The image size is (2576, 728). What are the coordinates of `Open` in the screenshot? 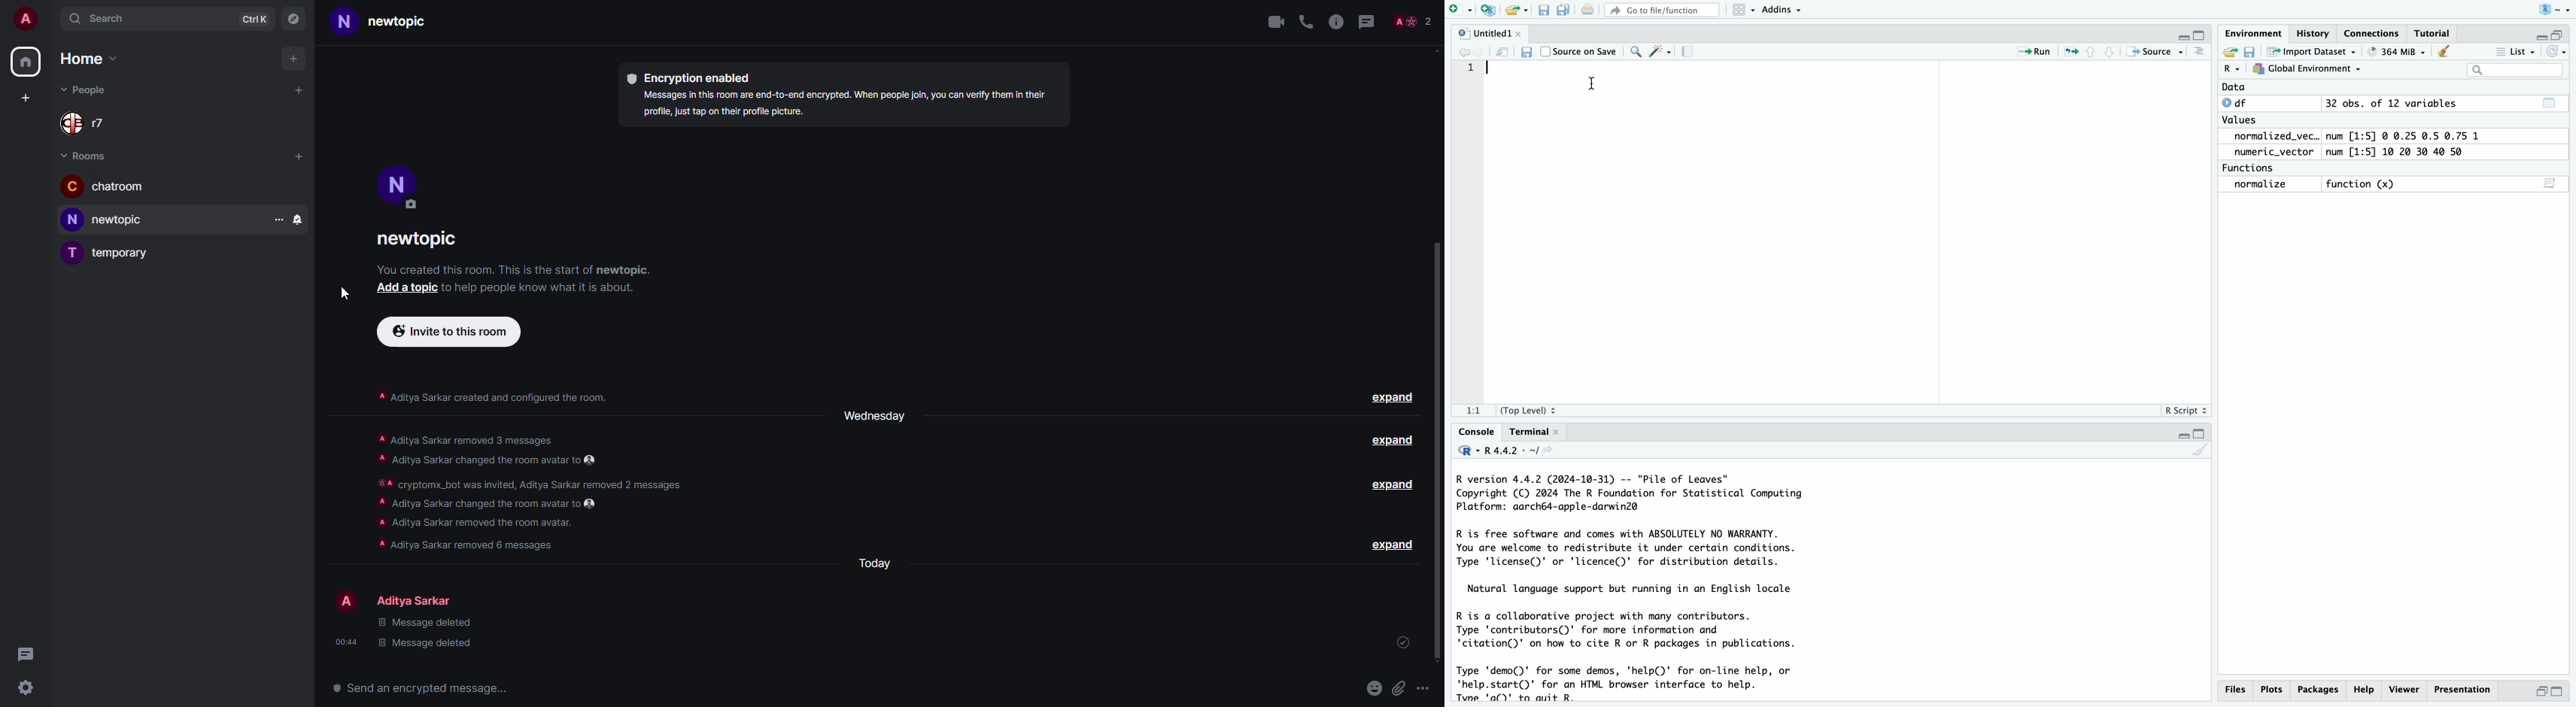 It's located at (2228, 51).